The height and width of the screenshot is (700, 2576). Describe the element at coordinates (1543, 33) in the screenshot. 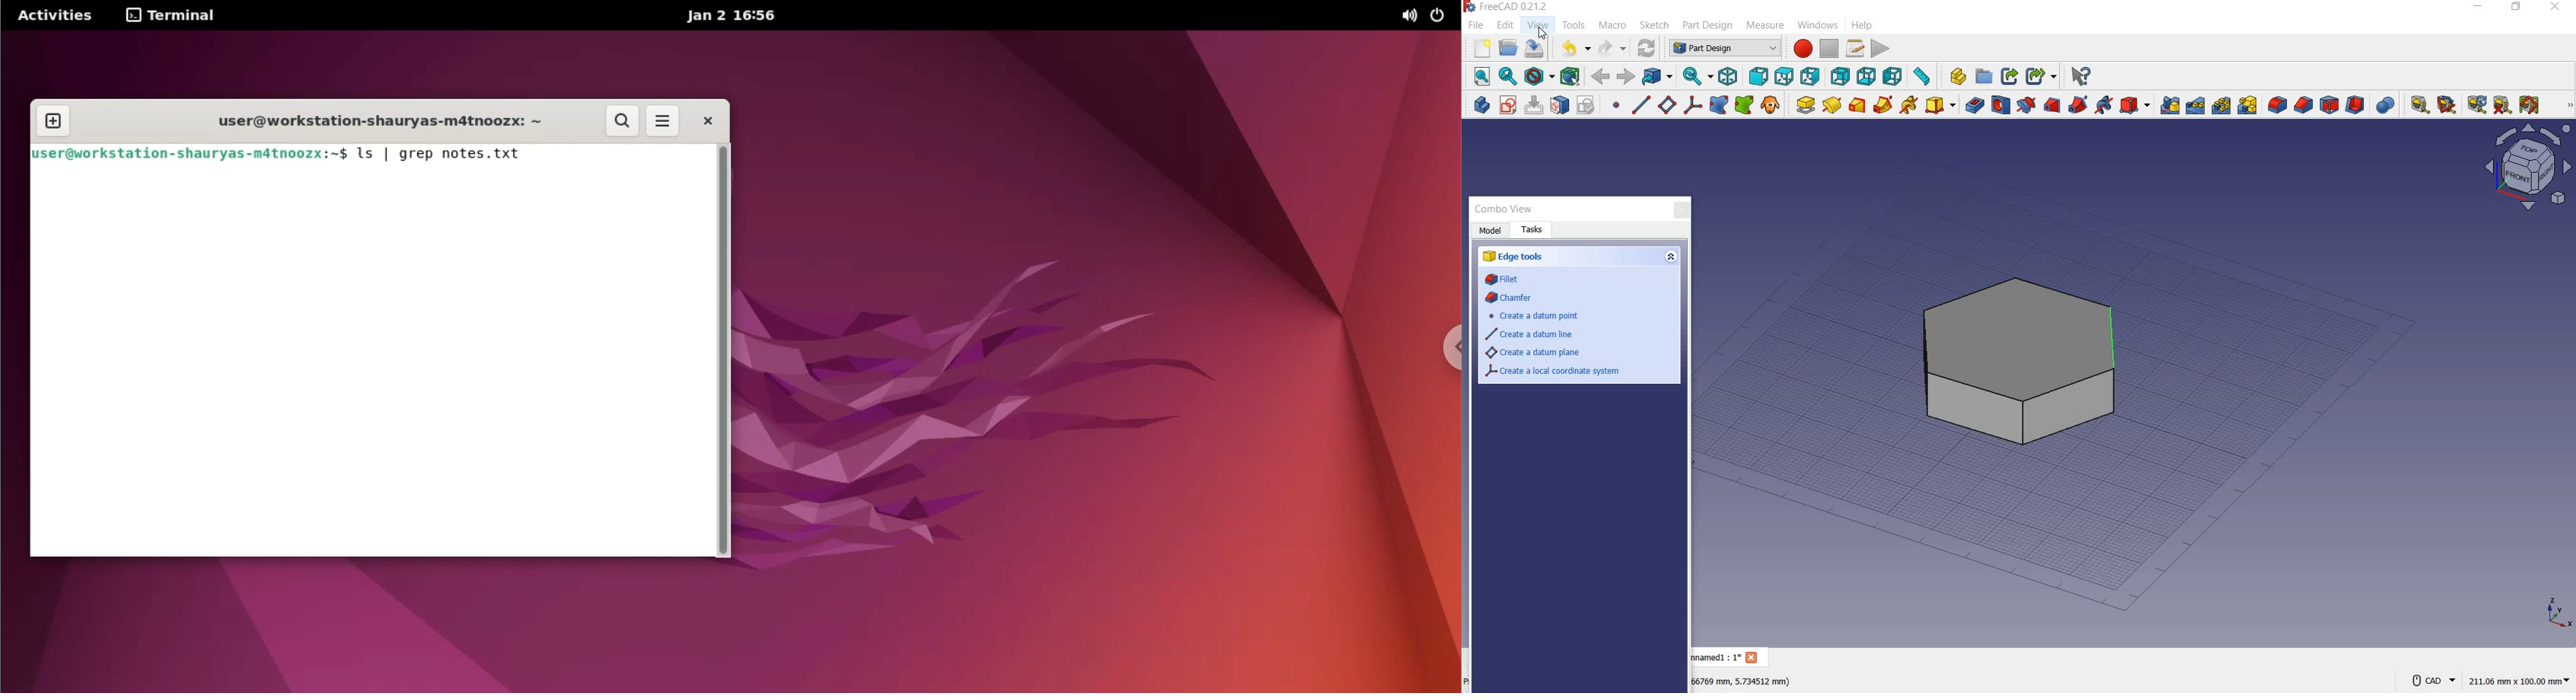

I see `cursor` at that location.